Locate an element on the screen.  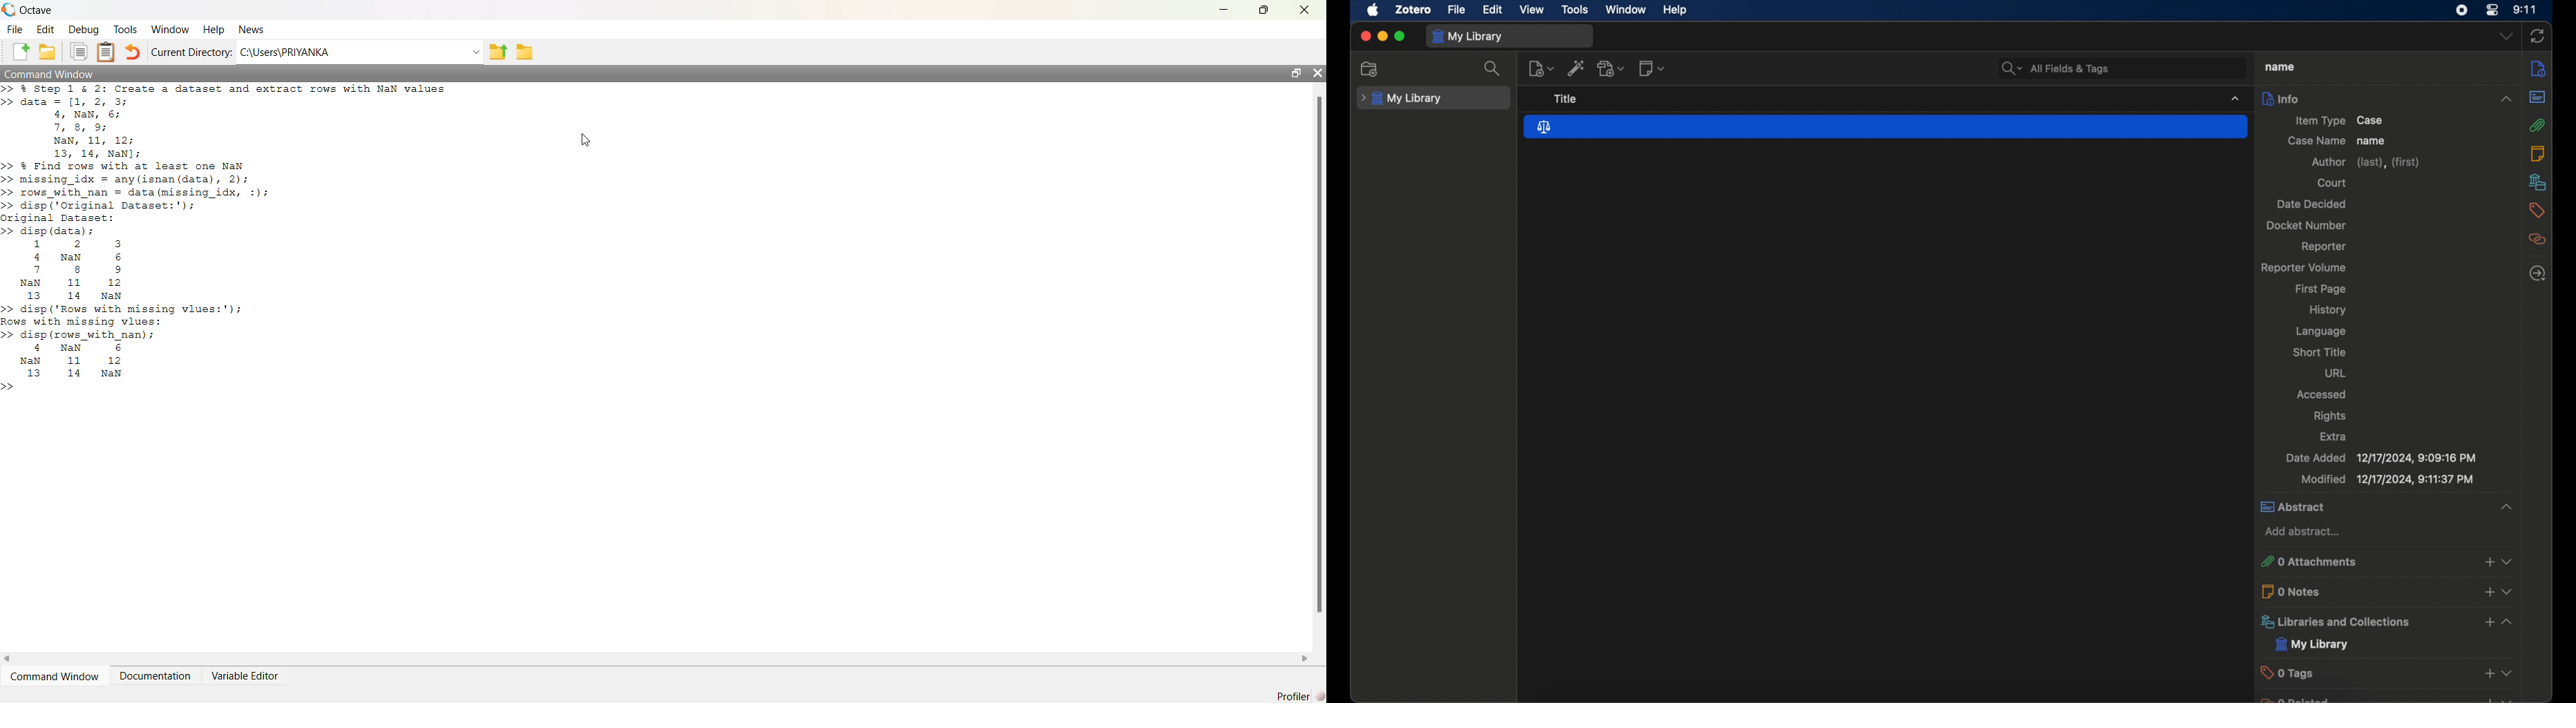
my library is located at coordinates (1467, 36).